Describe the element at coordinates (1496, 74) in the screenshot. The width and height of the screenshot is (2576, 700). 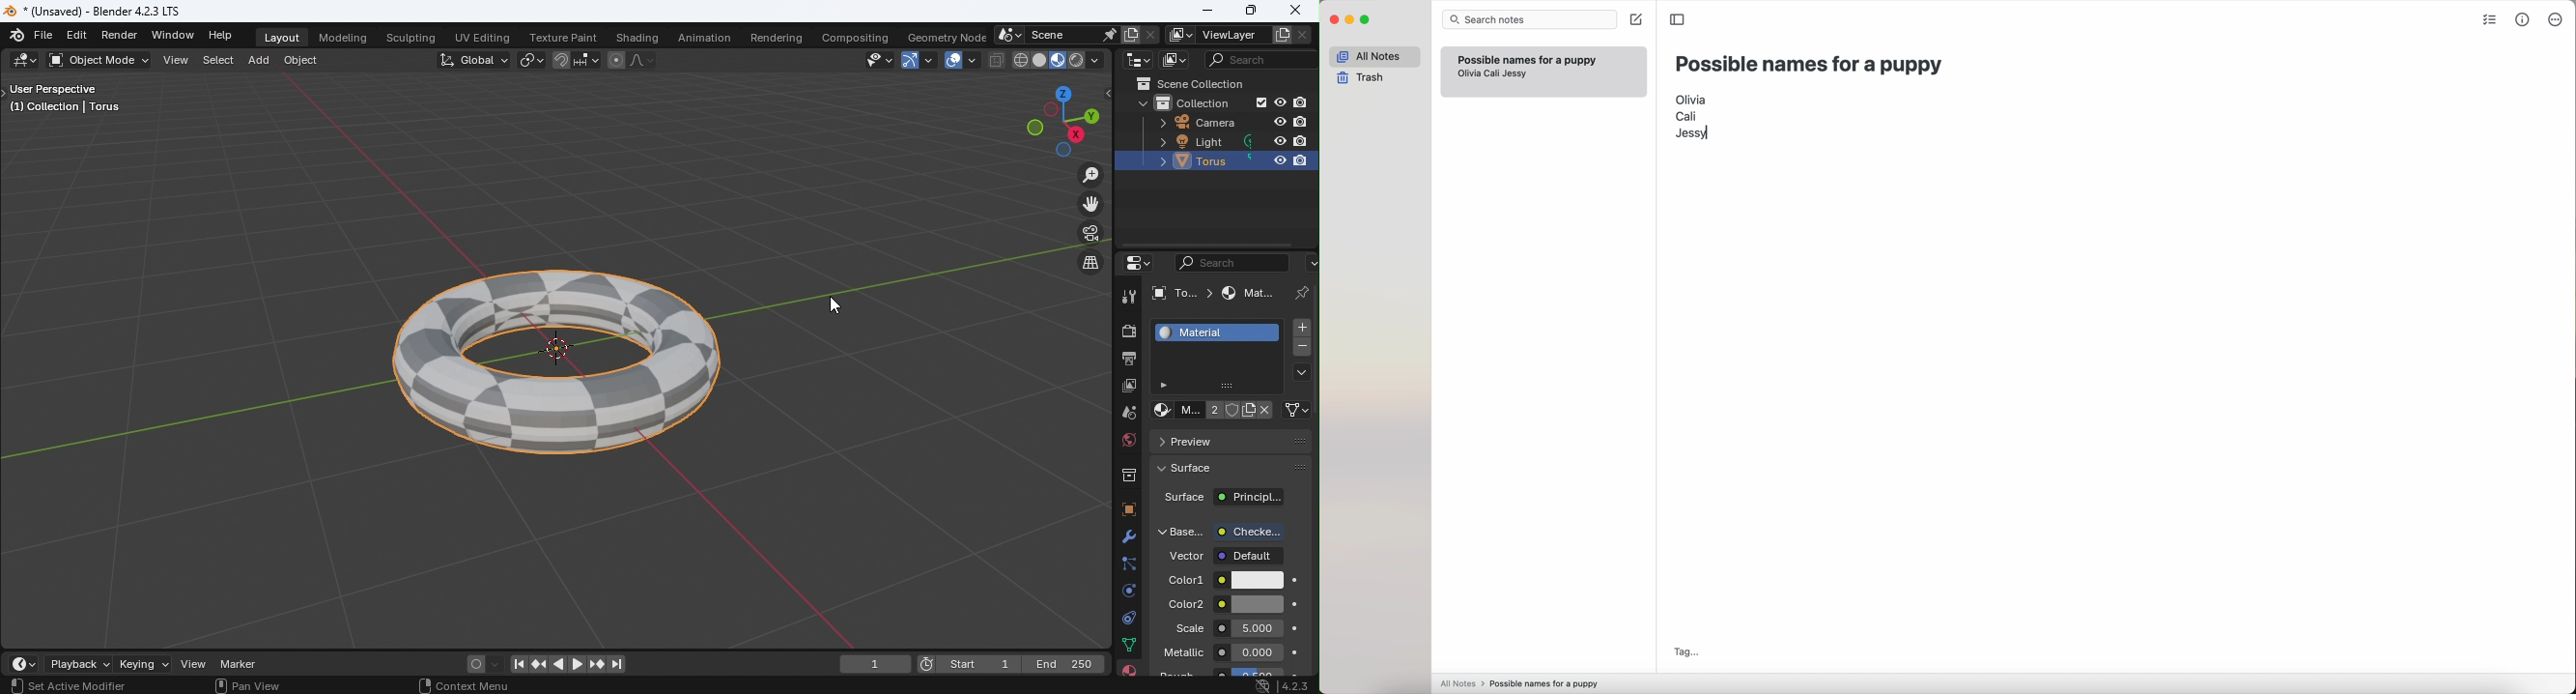
I see `Cali` at that location.